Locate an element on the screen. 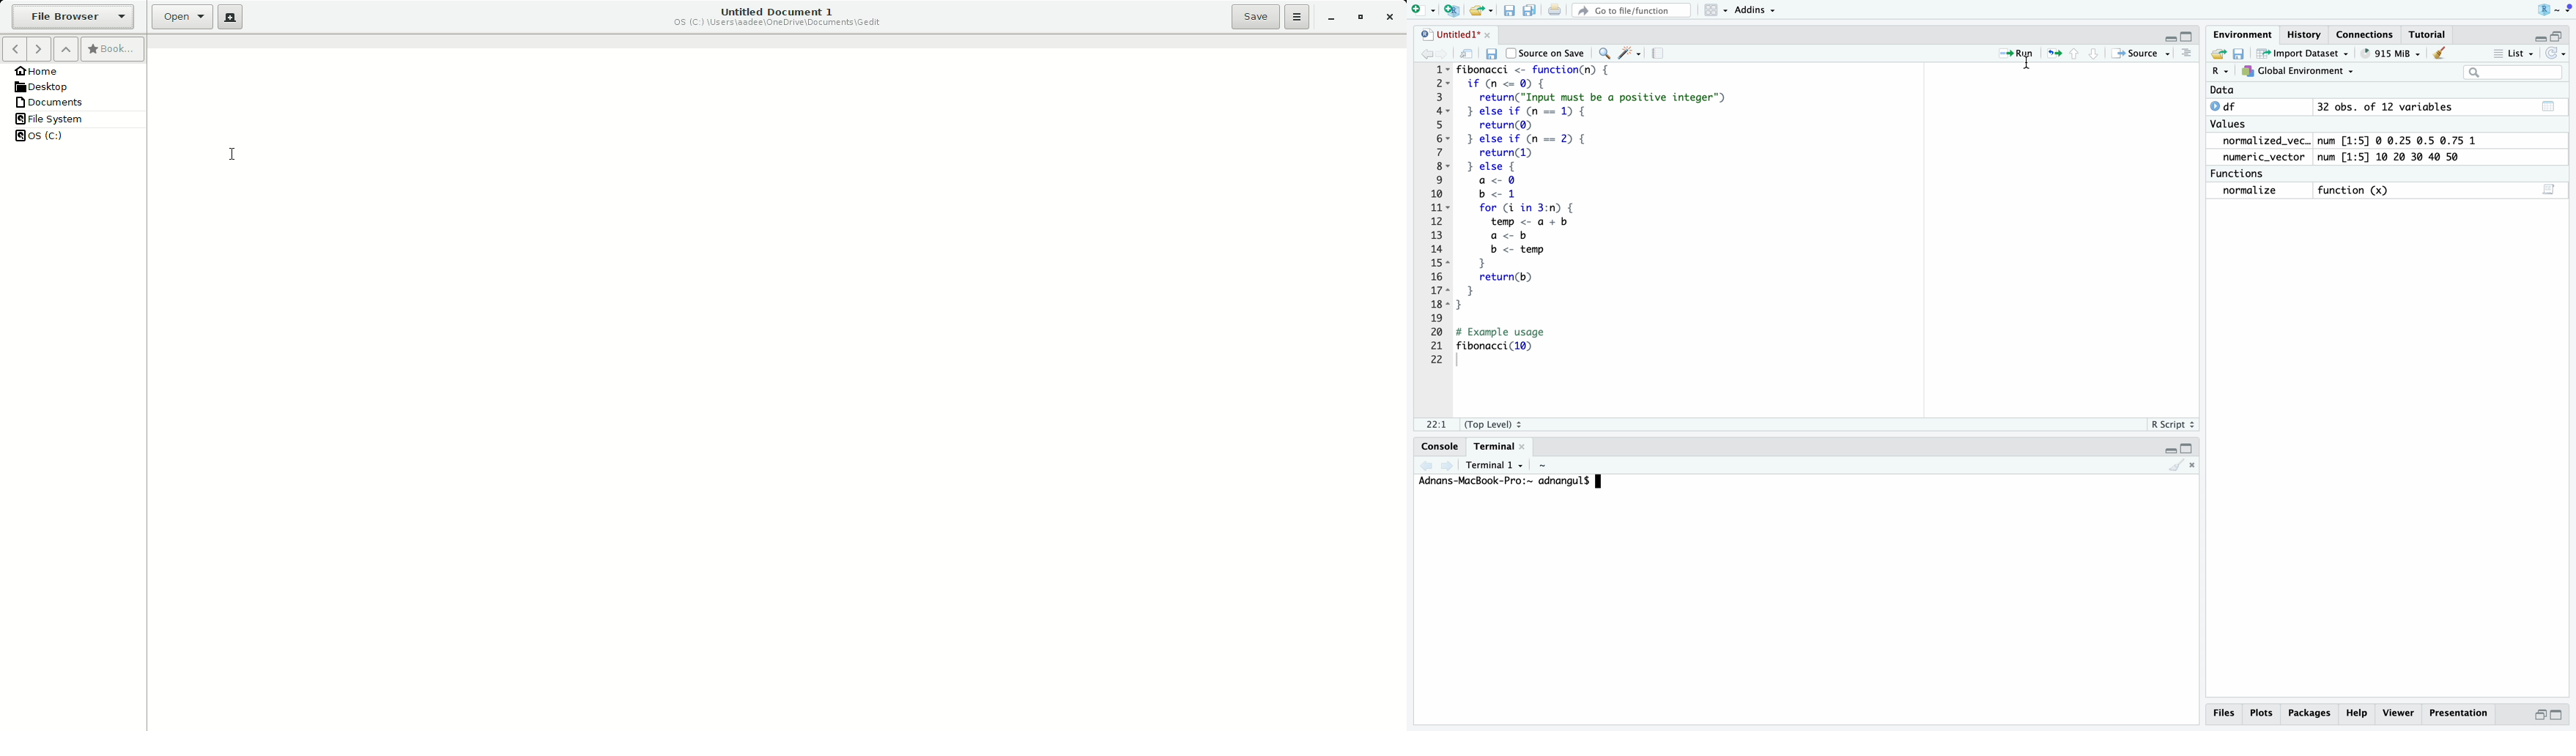 The width and height of the screenshot is (2576, 756). terminal 1 is located at coordinates (1495, 466).